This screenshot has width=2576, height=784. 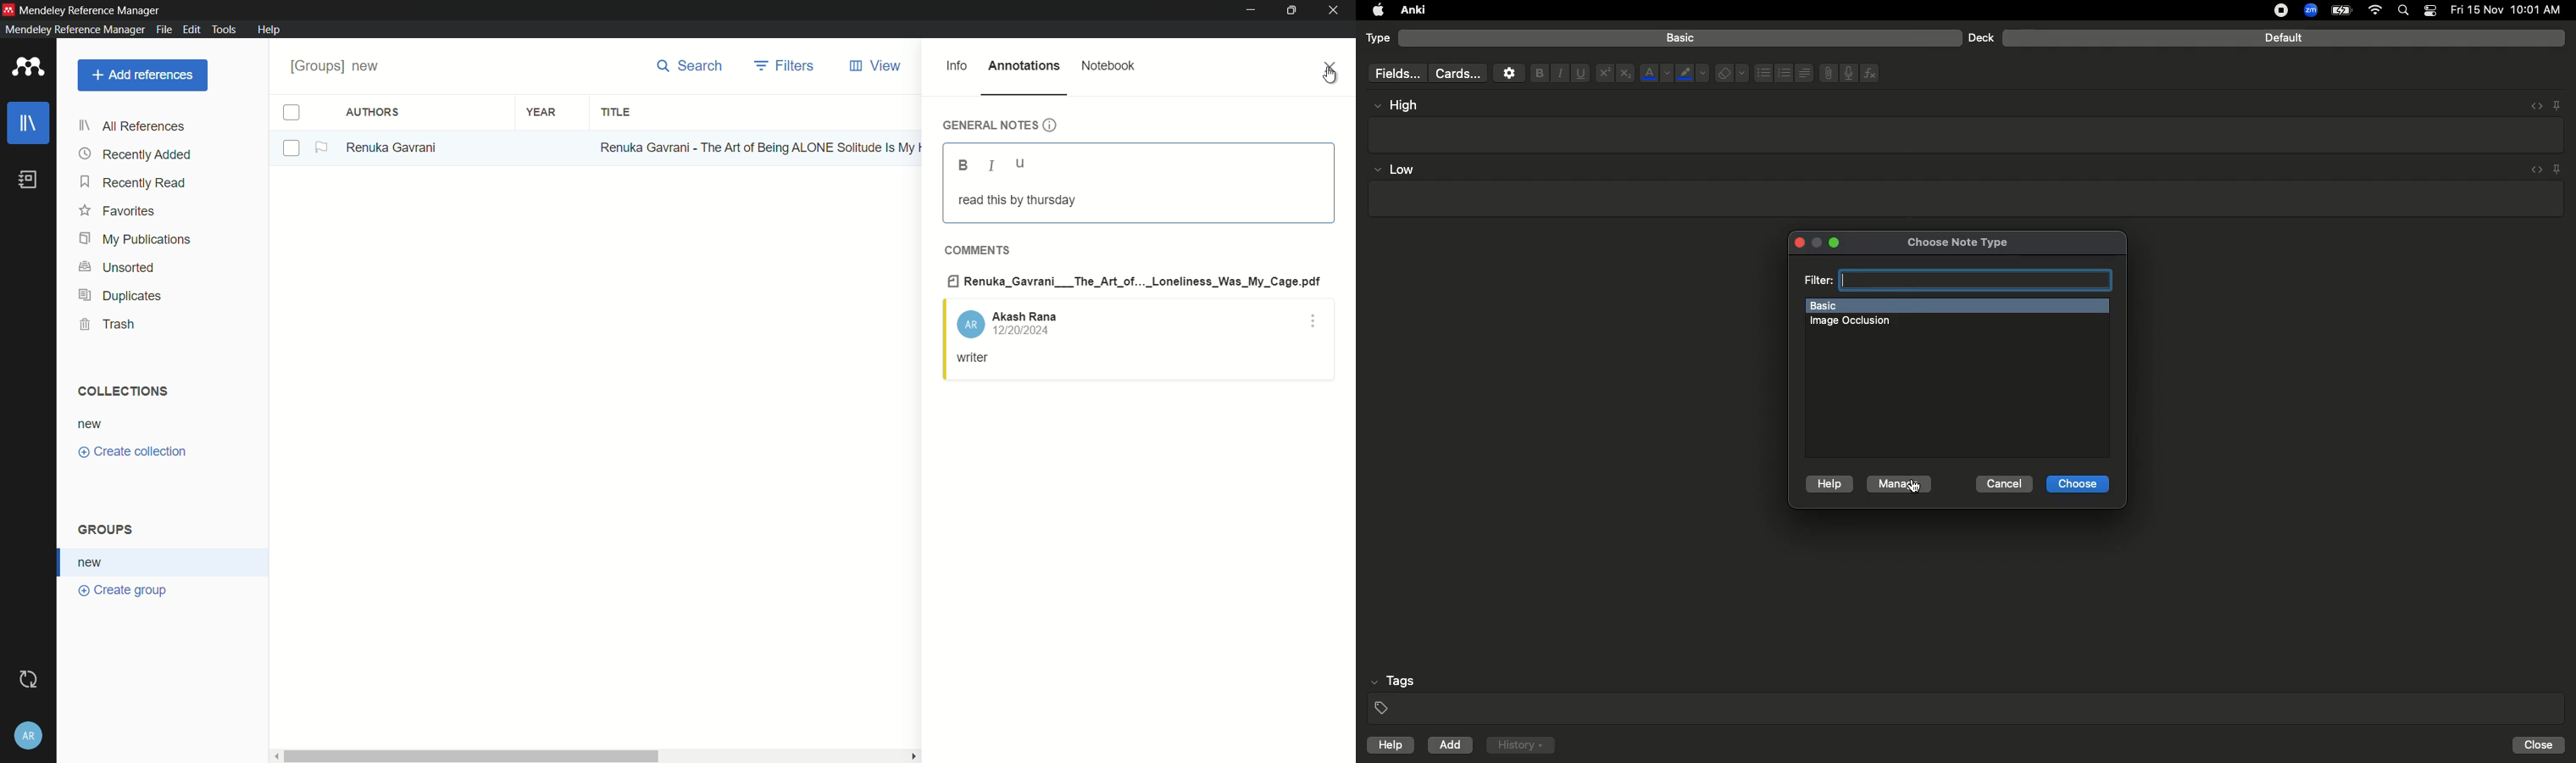 I want to click on Manage, so click(x=1897, y=486).